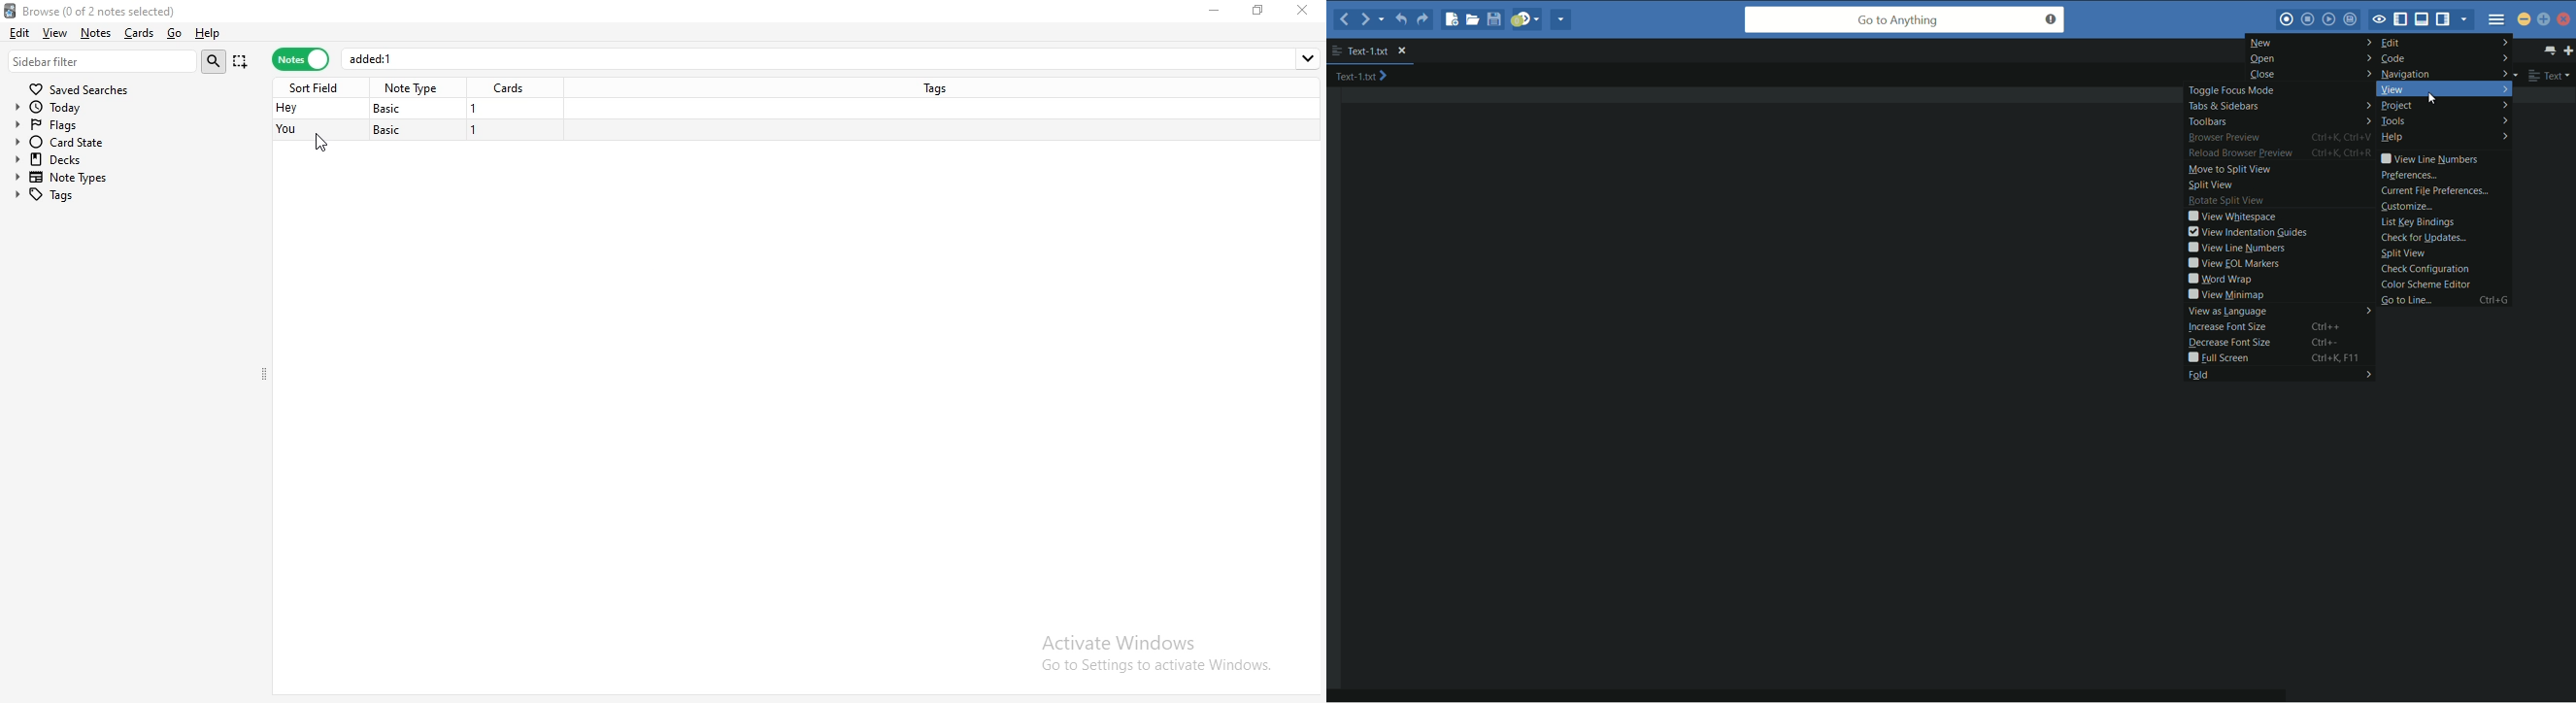  I want to click on edit, so click(2447, 42).